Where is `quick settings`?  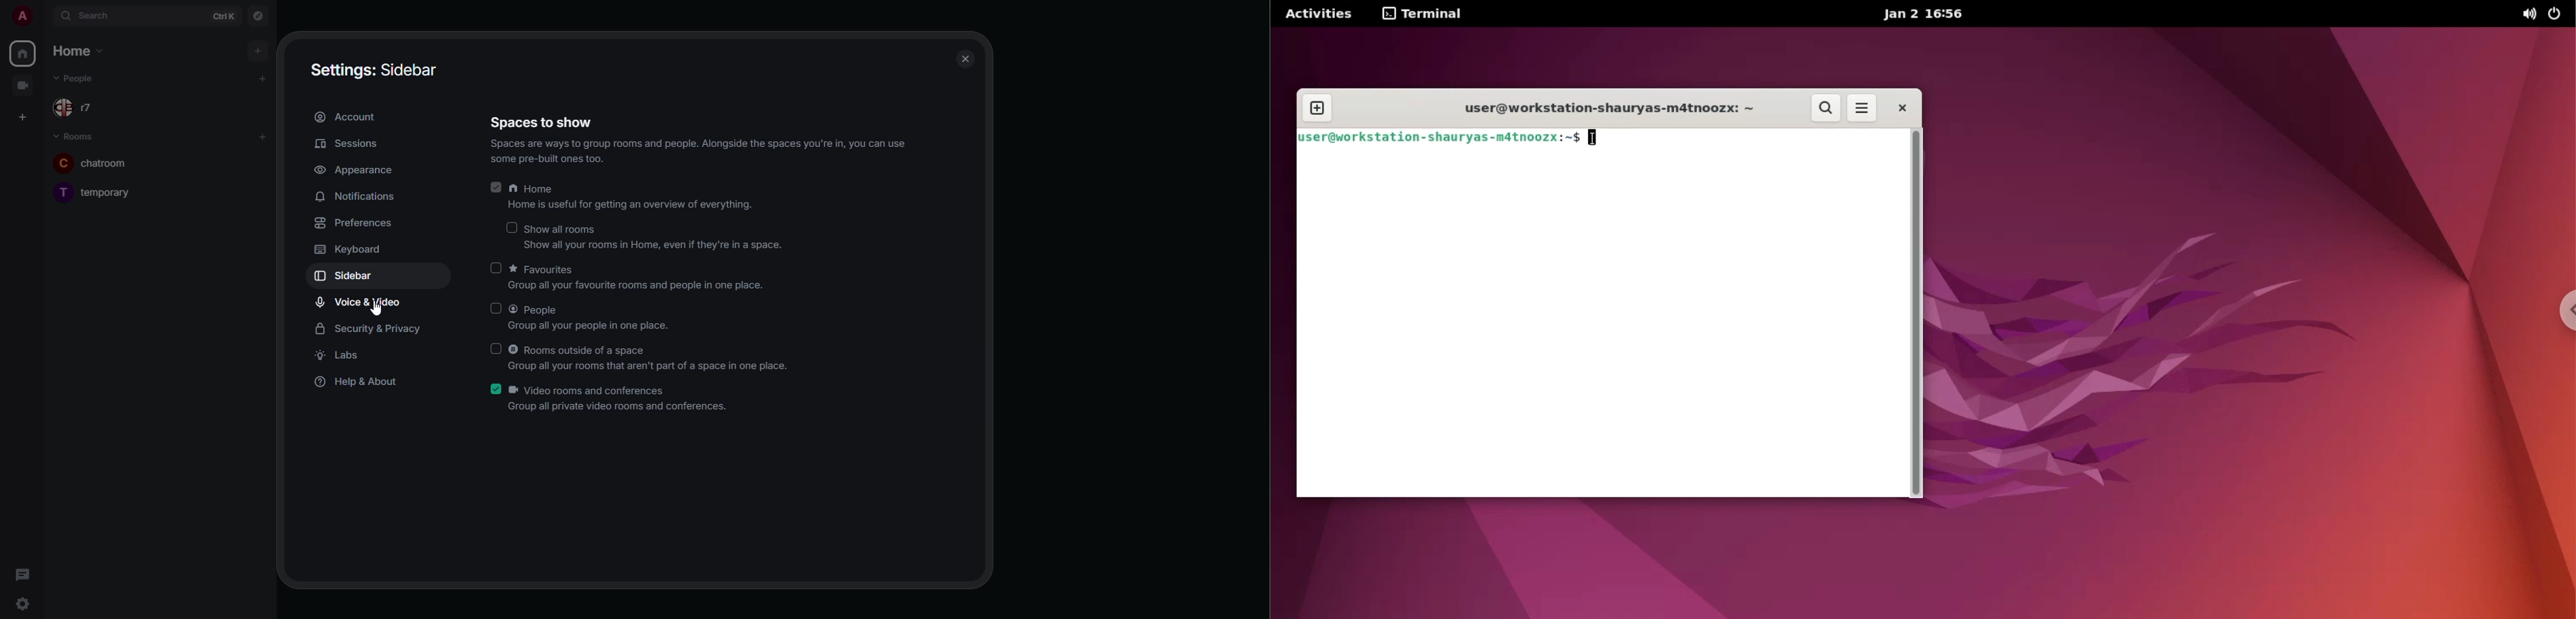
quick settings is located at coordinates (21, 604).